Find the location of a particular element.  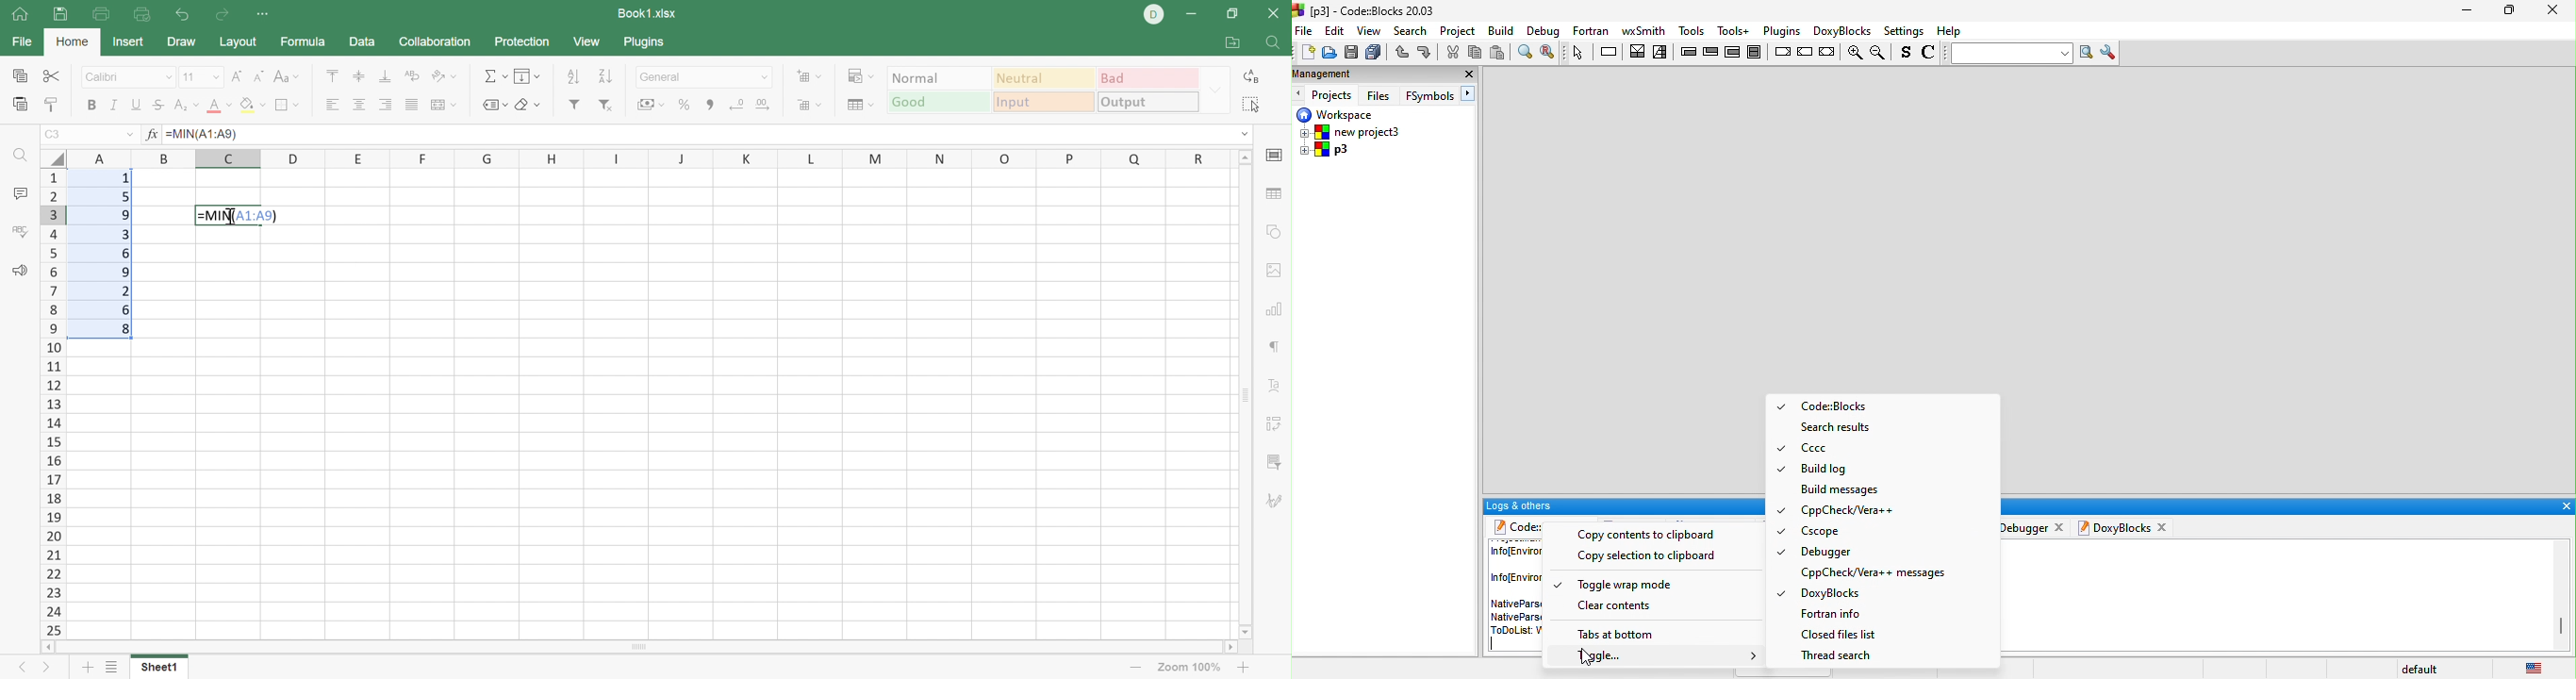

open is located at coordinates (1329, 54).